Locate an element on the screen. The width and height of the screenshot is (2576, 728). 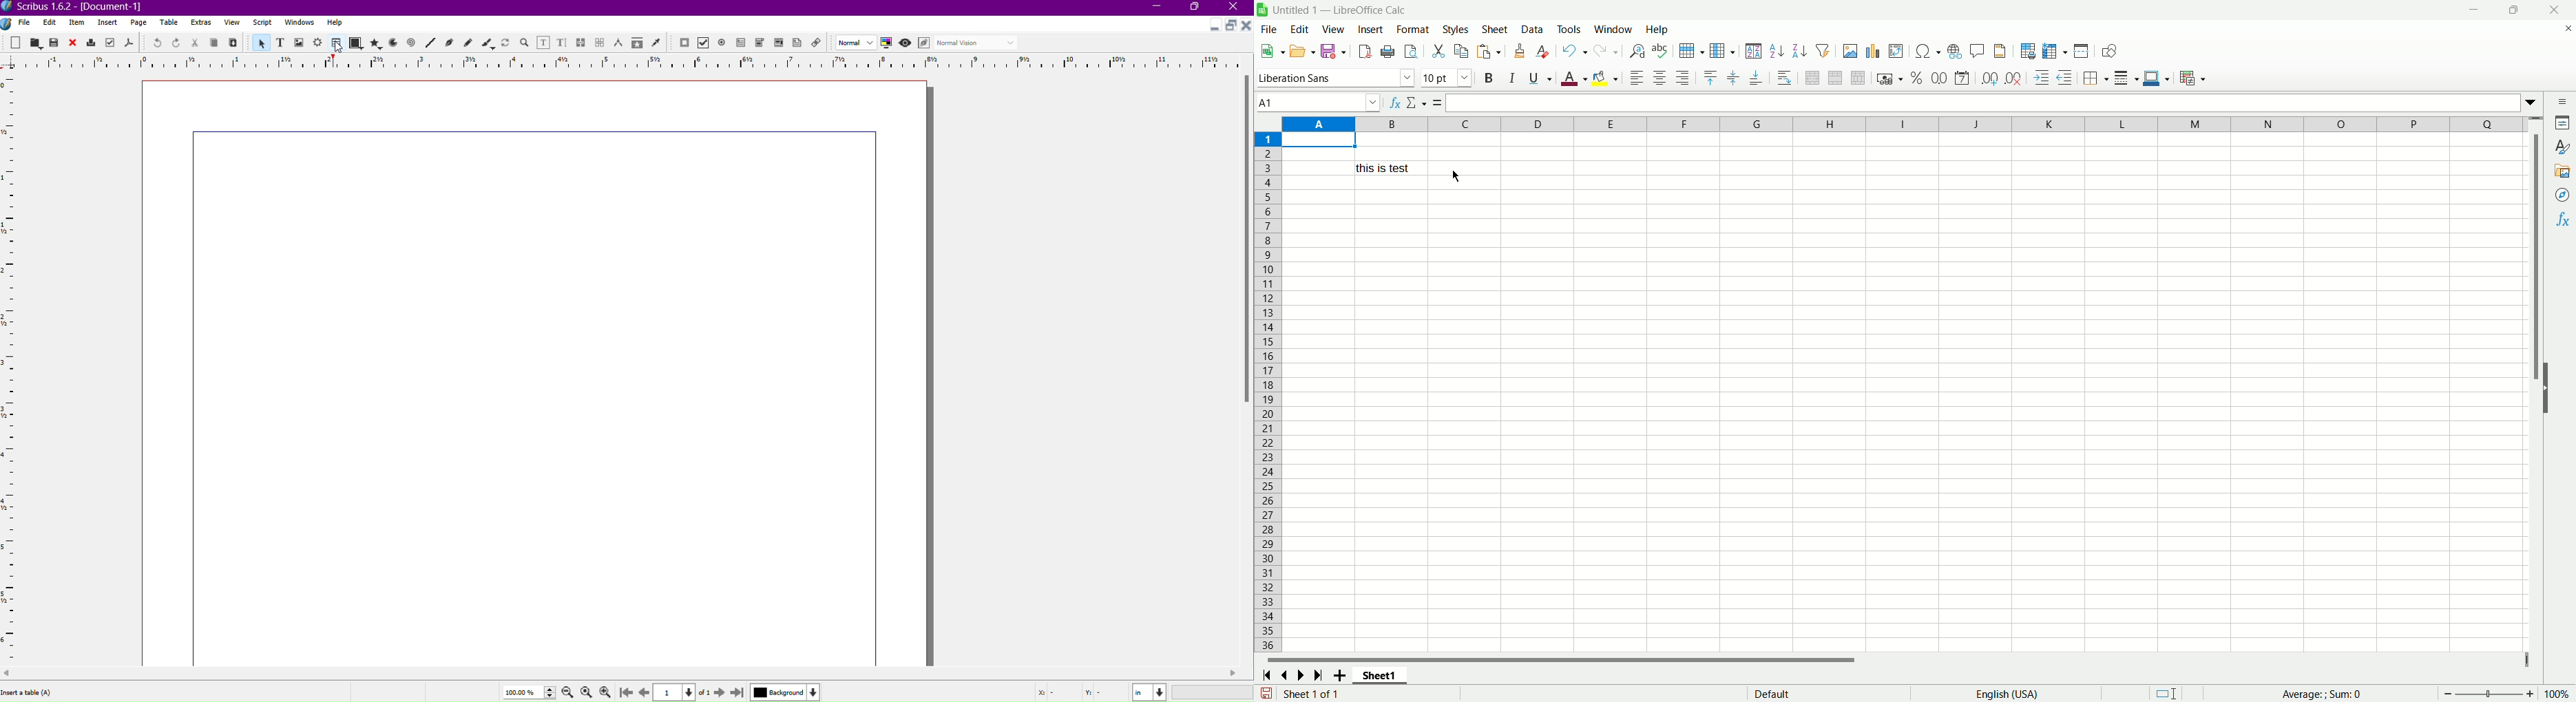
Copy Item Properties is located at coordinates (636, 43).